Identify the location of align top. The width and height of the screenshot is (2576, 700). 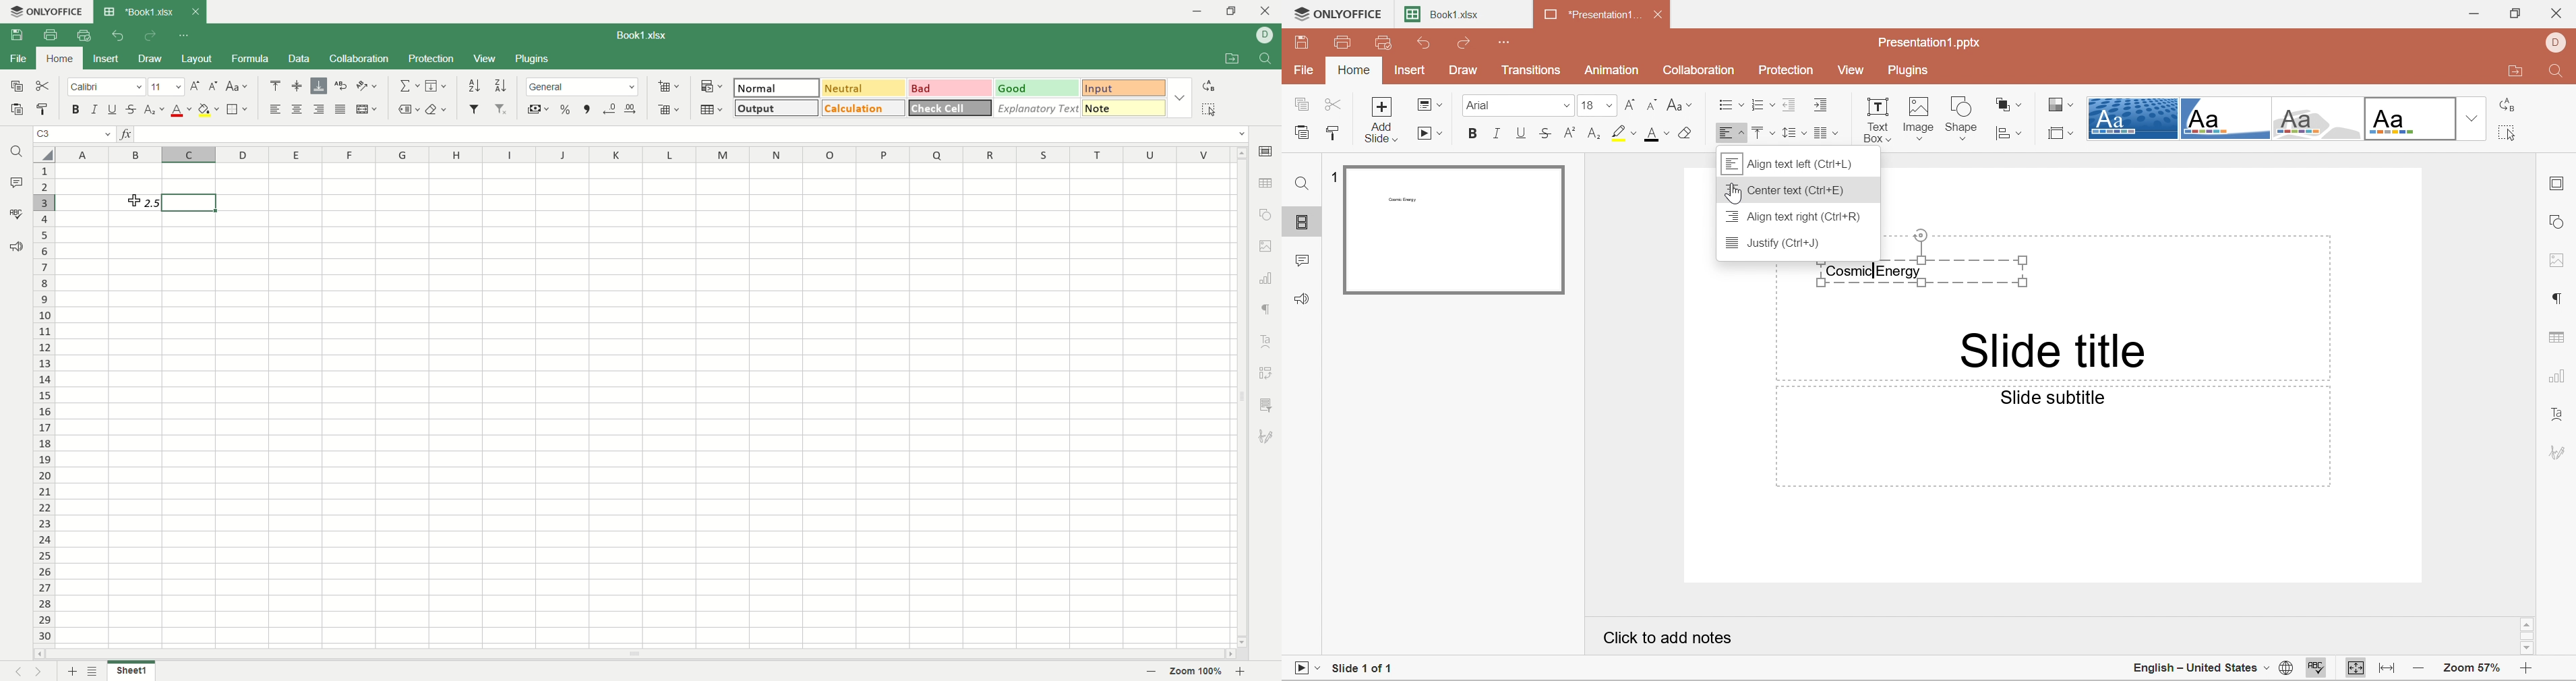
(276, 85).